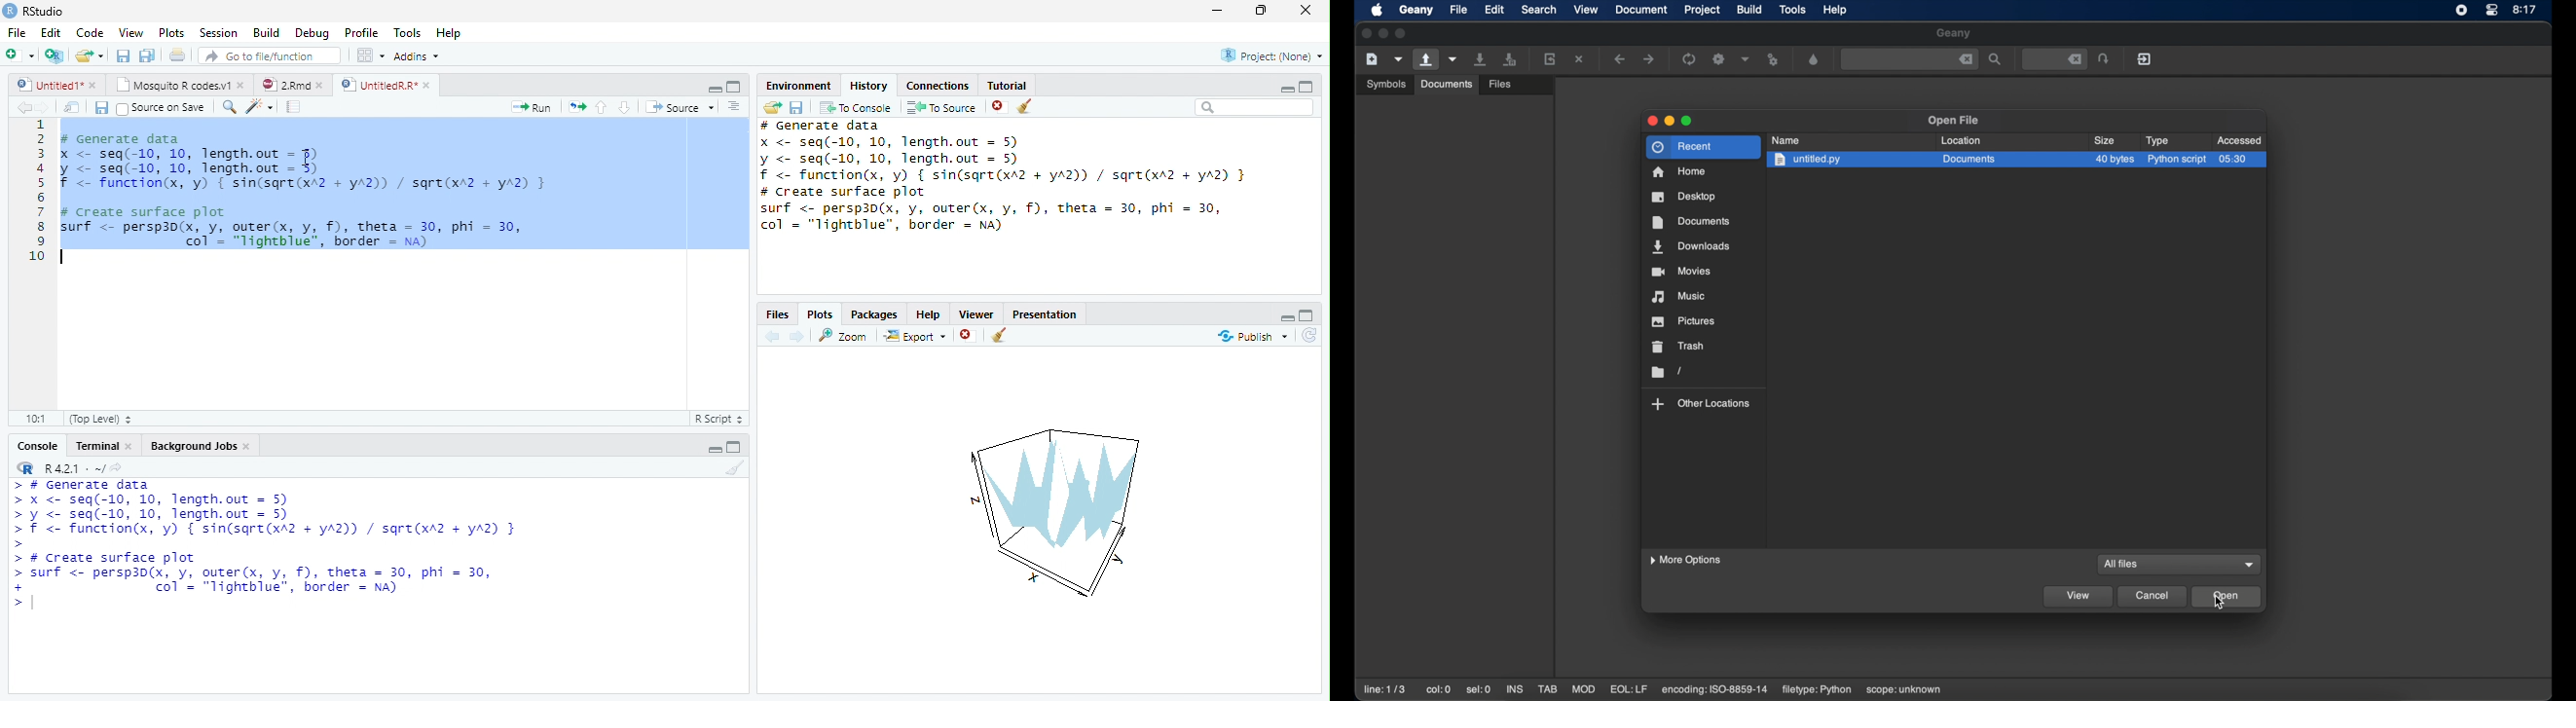 The width and height of the screenshot is (2576, 728). I want to click on Code, so click(89, 32).